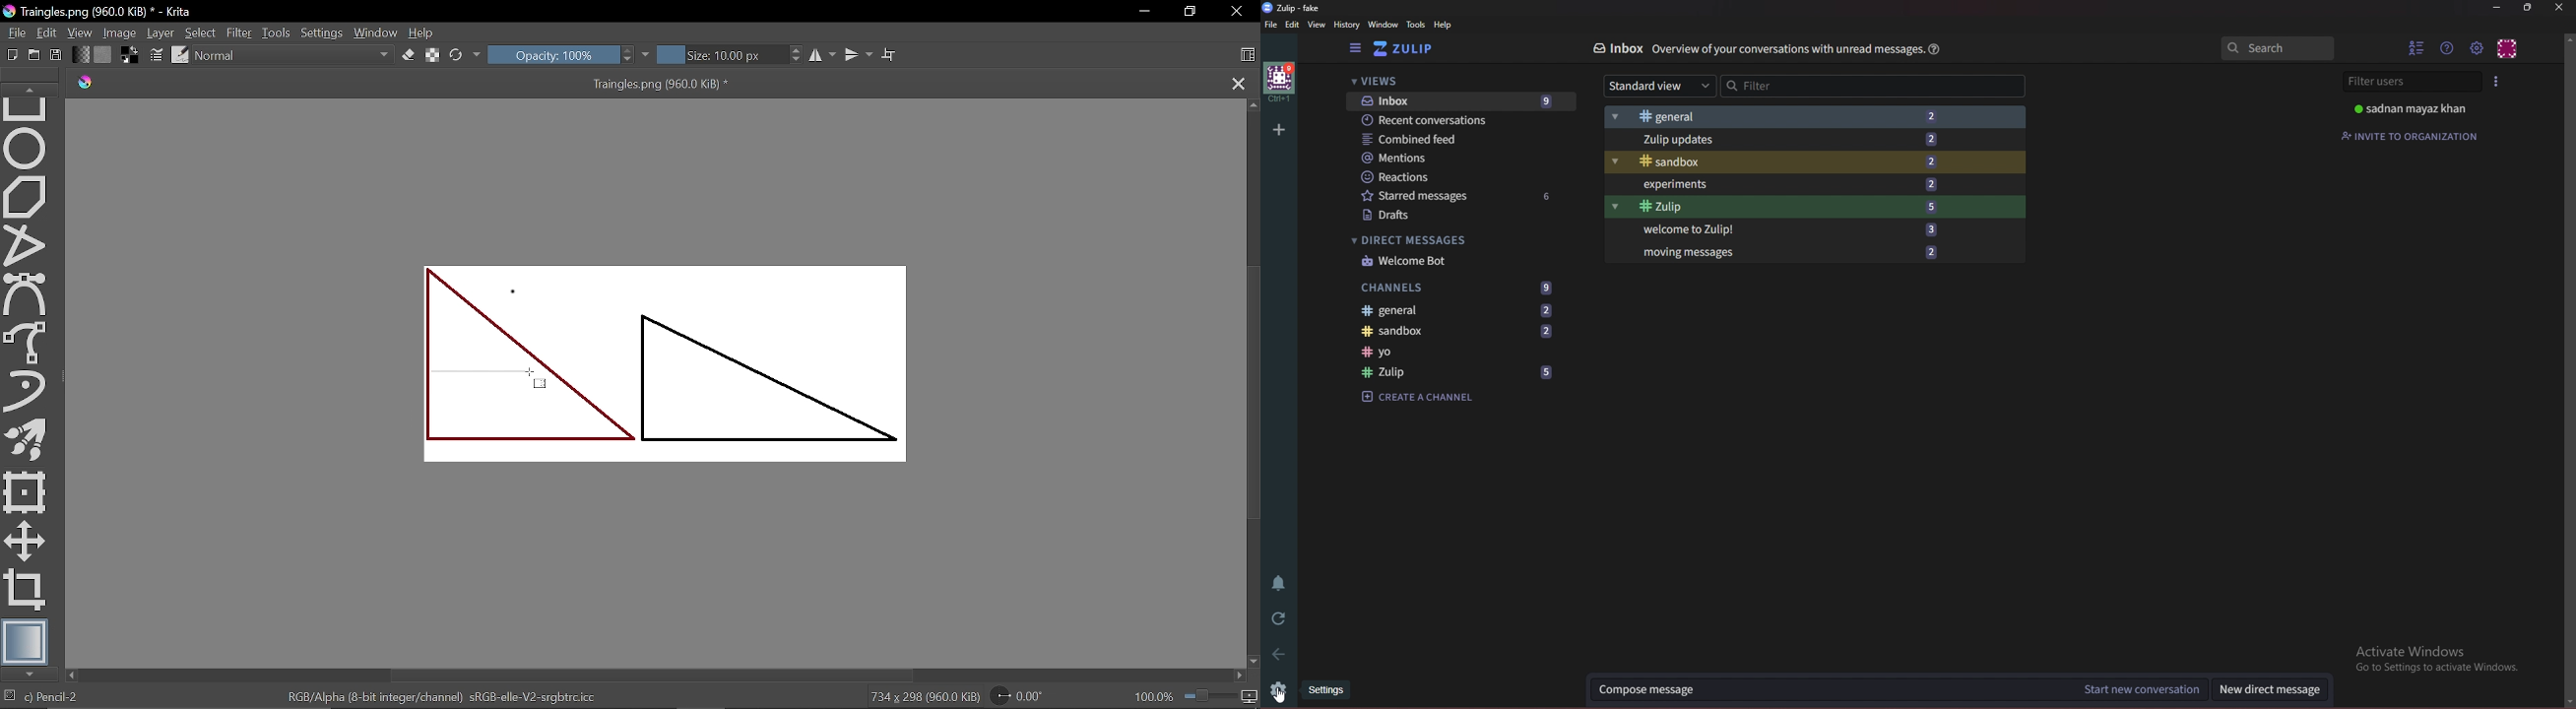 The image size is (2576, 728). What do you see at coordinates (1356, 49) in the screenshot?
I see `Hide left sidebar` at bounding box center [1356, 49].